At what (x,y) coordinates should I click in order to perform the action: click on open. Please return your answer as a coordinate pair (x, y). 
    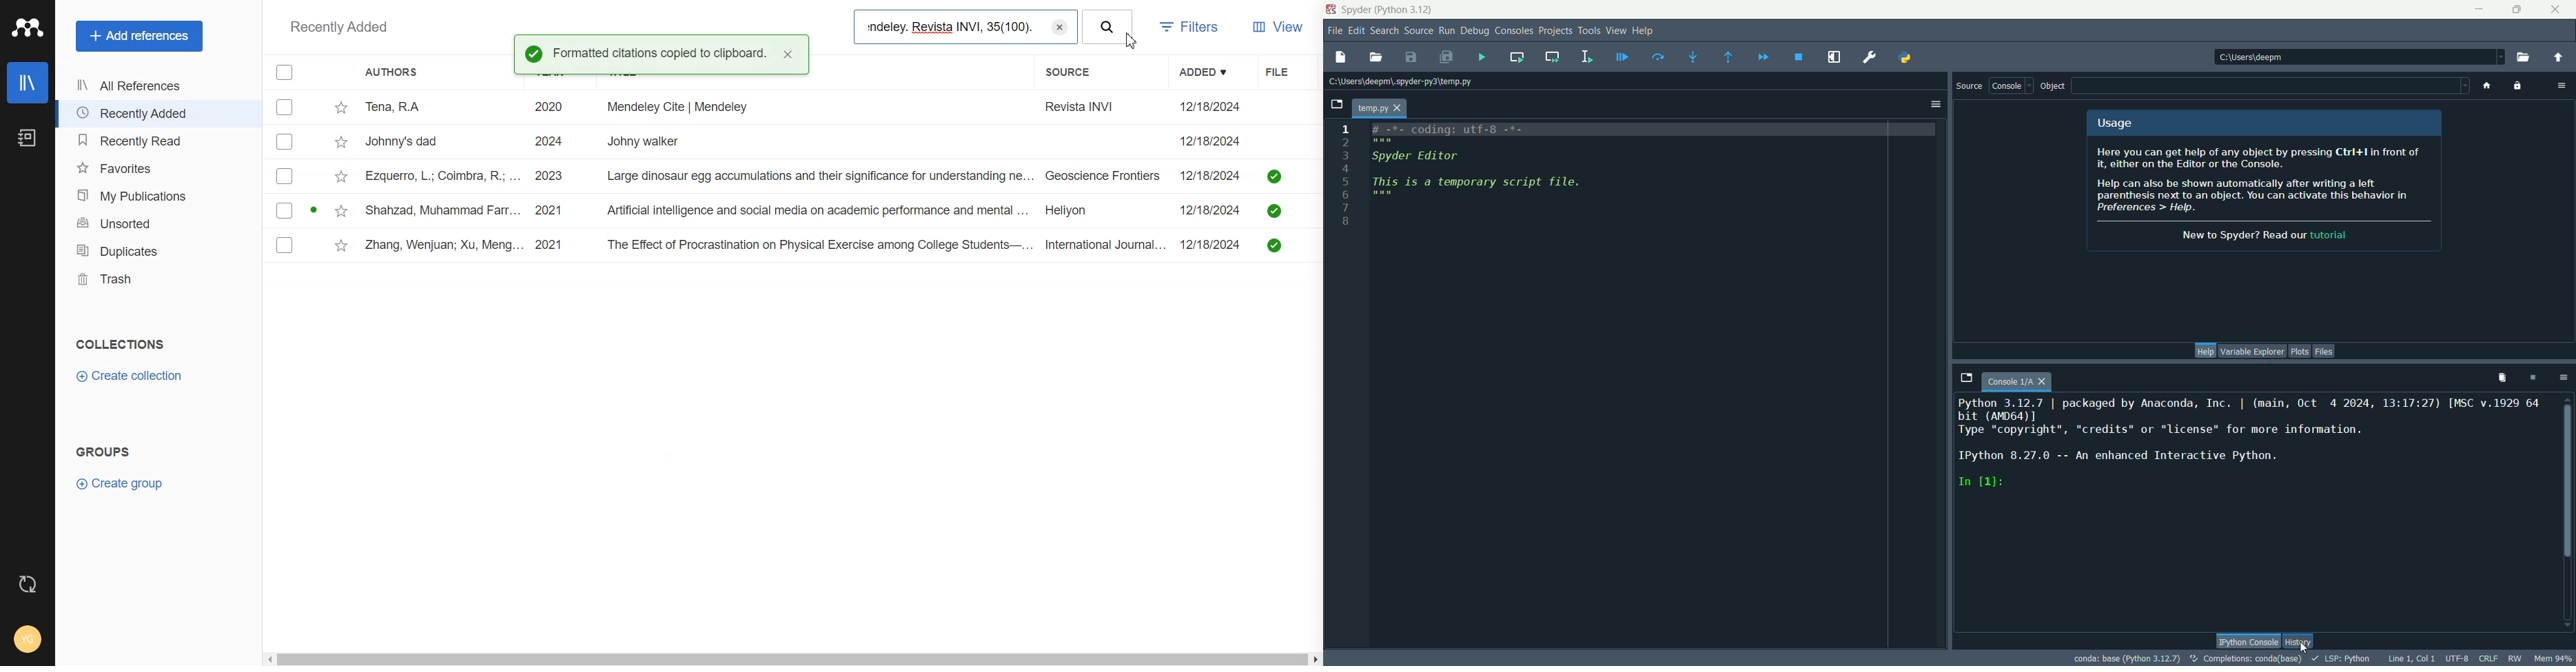
    Looking at the image, I should click on (1375, 56).